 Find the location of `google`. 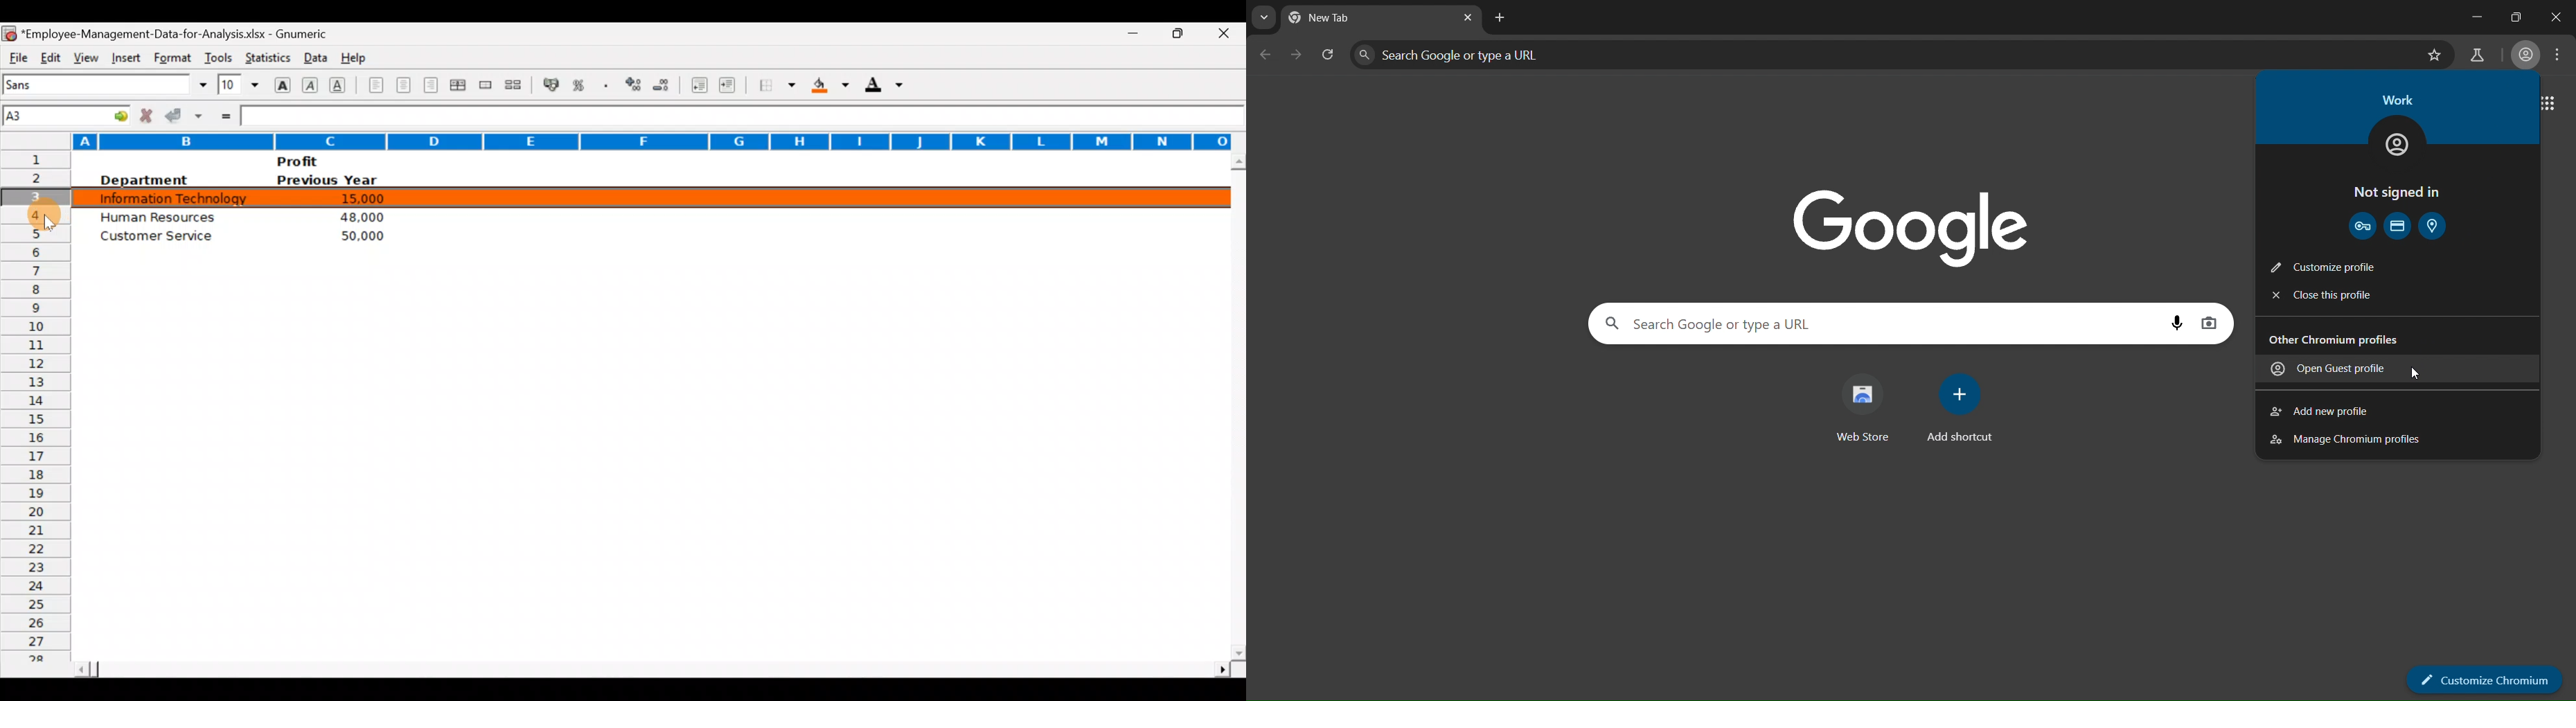

google is located at coordinates (1917, 231).